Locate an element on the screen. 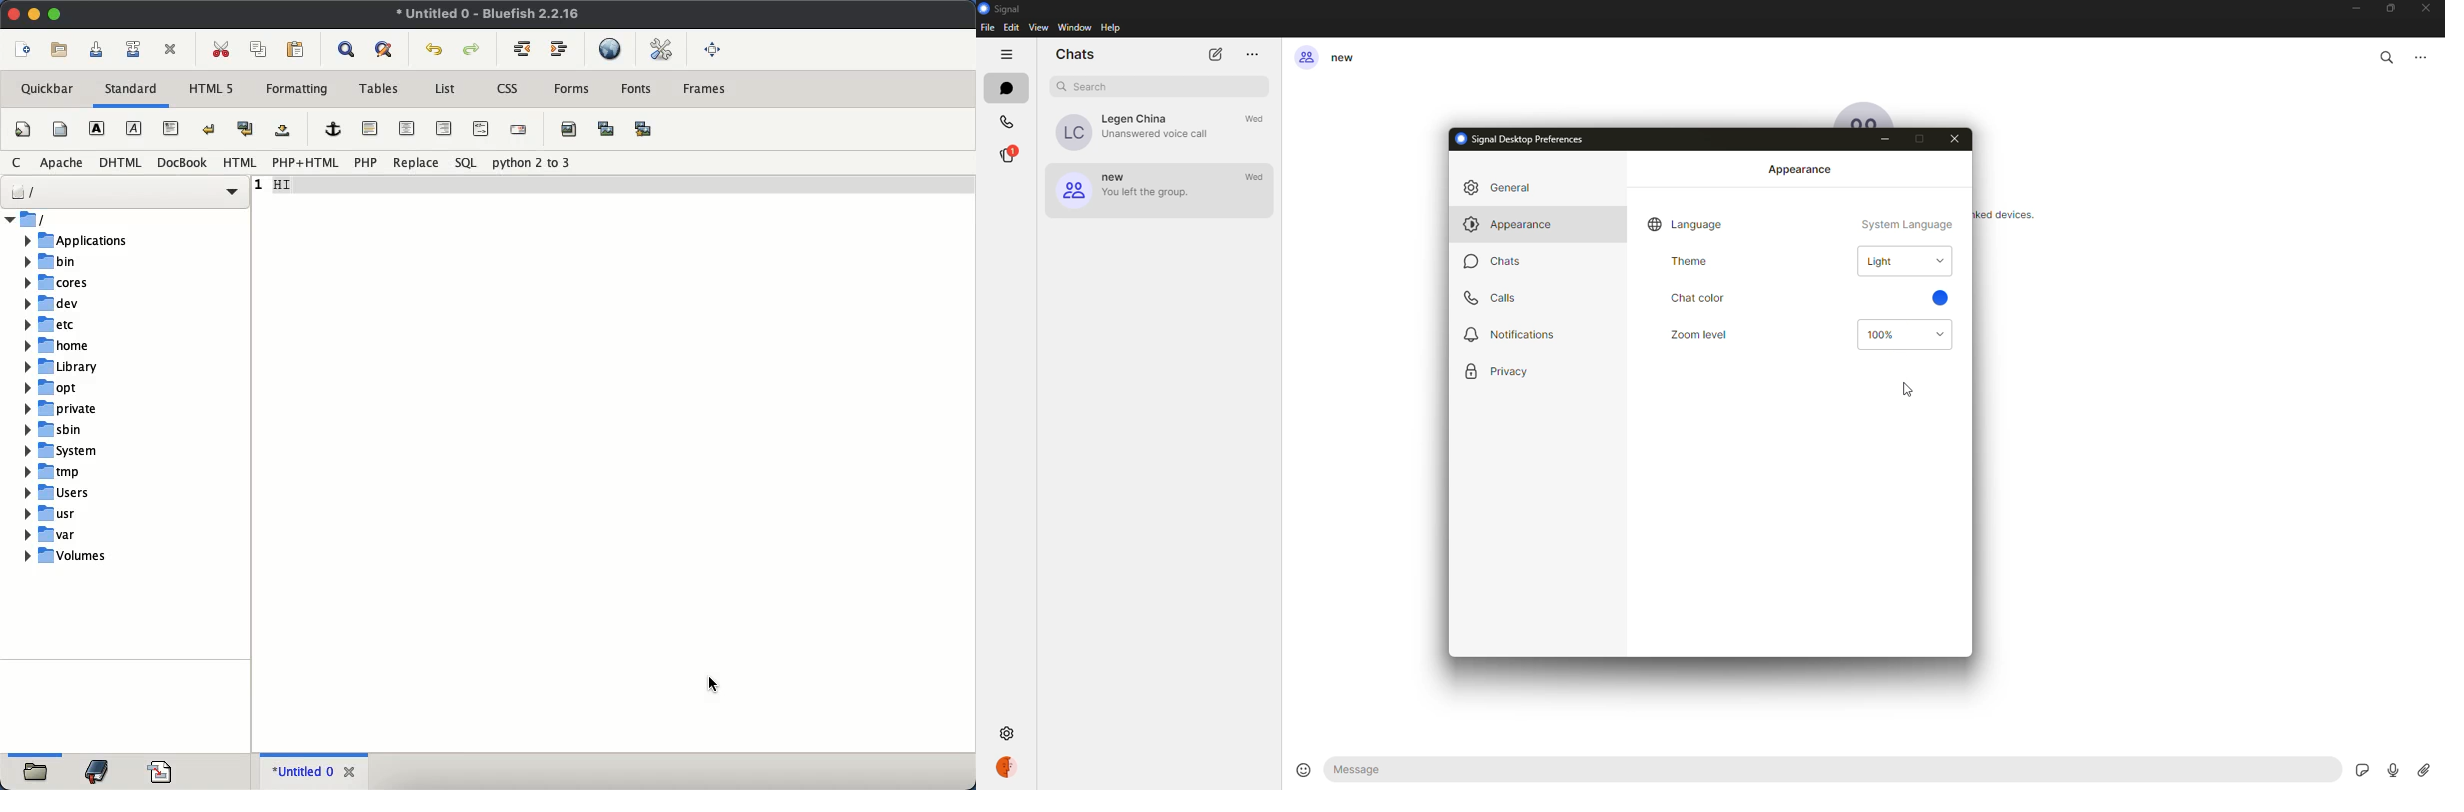  chats is located at coordinates (1496, 263).